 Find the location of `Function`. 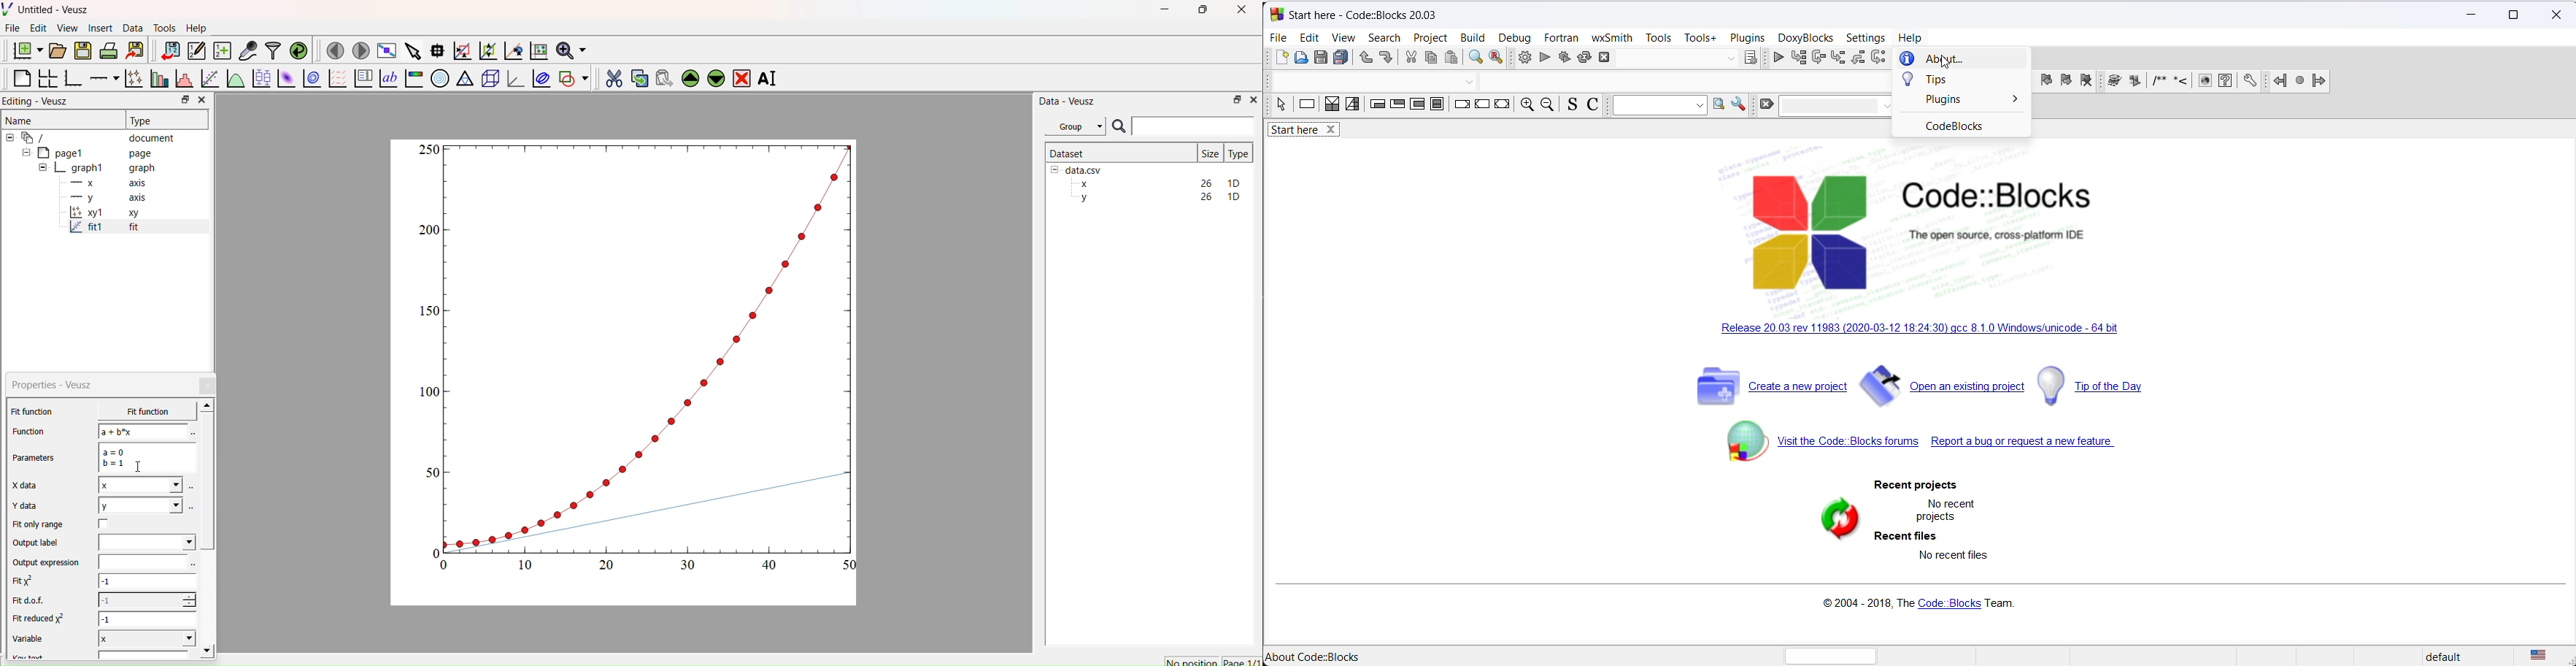

Function is located at coordinates (27, 431).